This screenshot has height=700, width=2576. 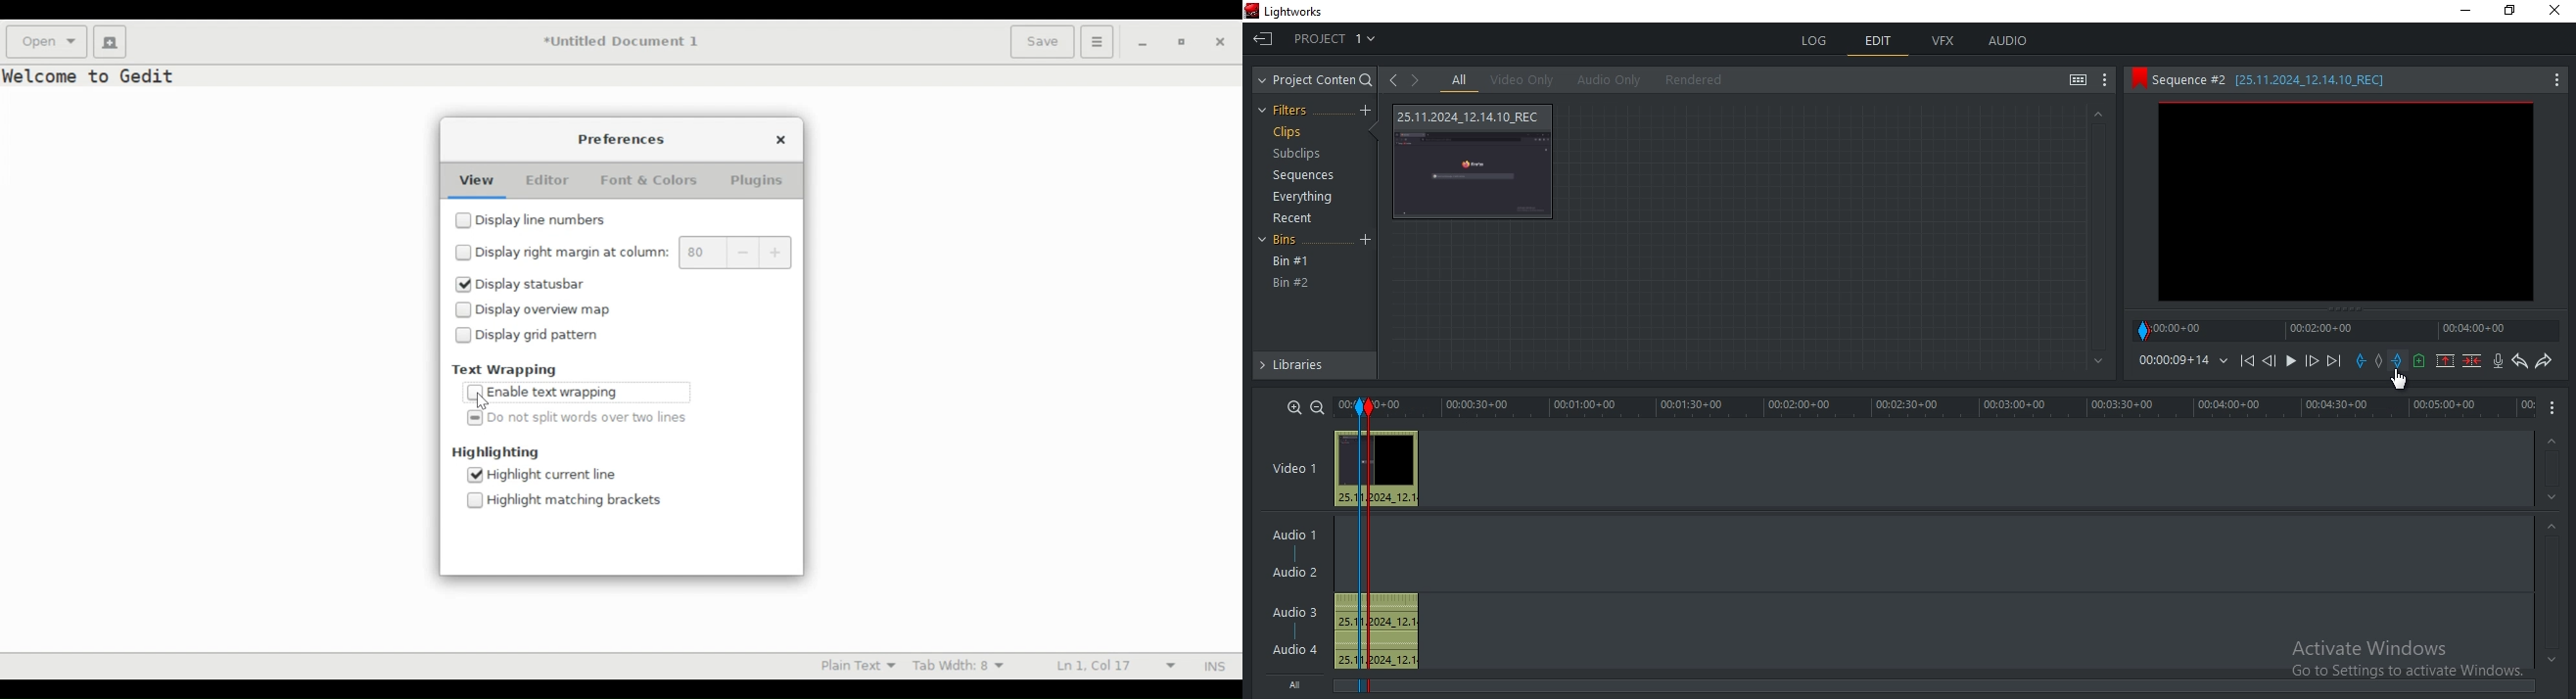 I want to click on video, so click(x=1475, y=162).